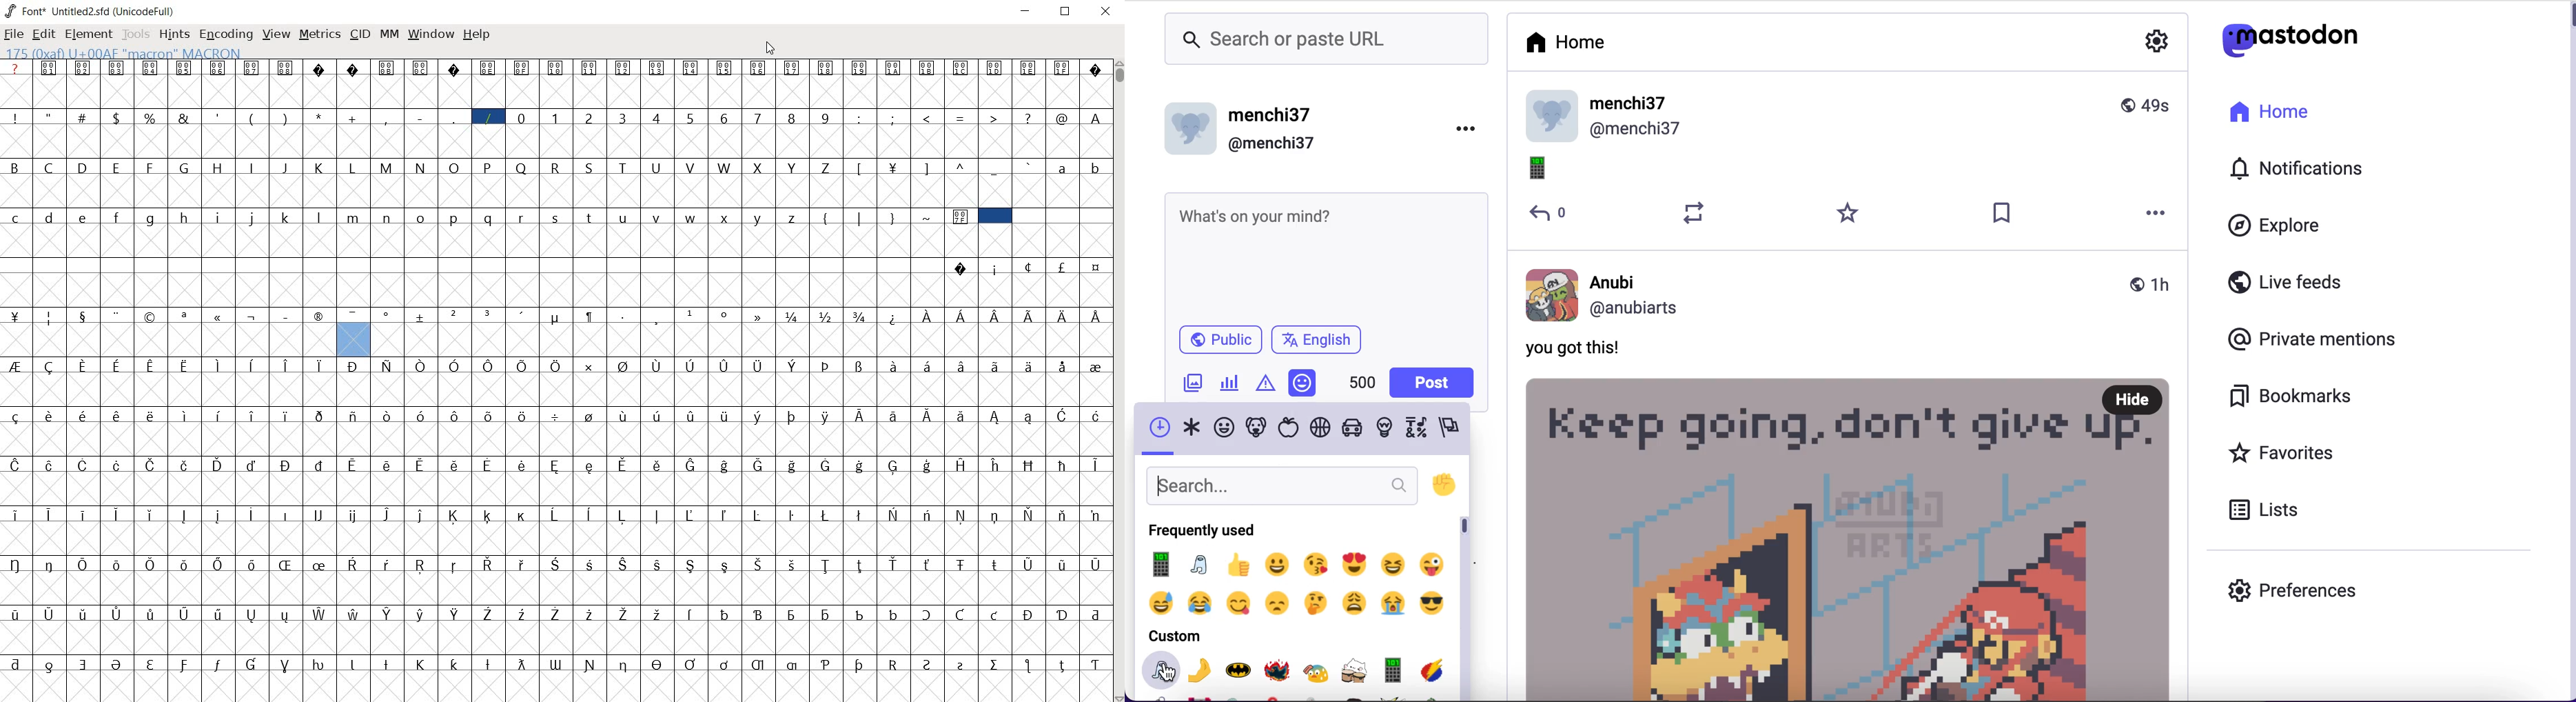 This screenshot has height=728, width=2576. What do you see at coordinates (689, 514) in the screenshot?
I see `Symbol` at bounding box center [689, 514].